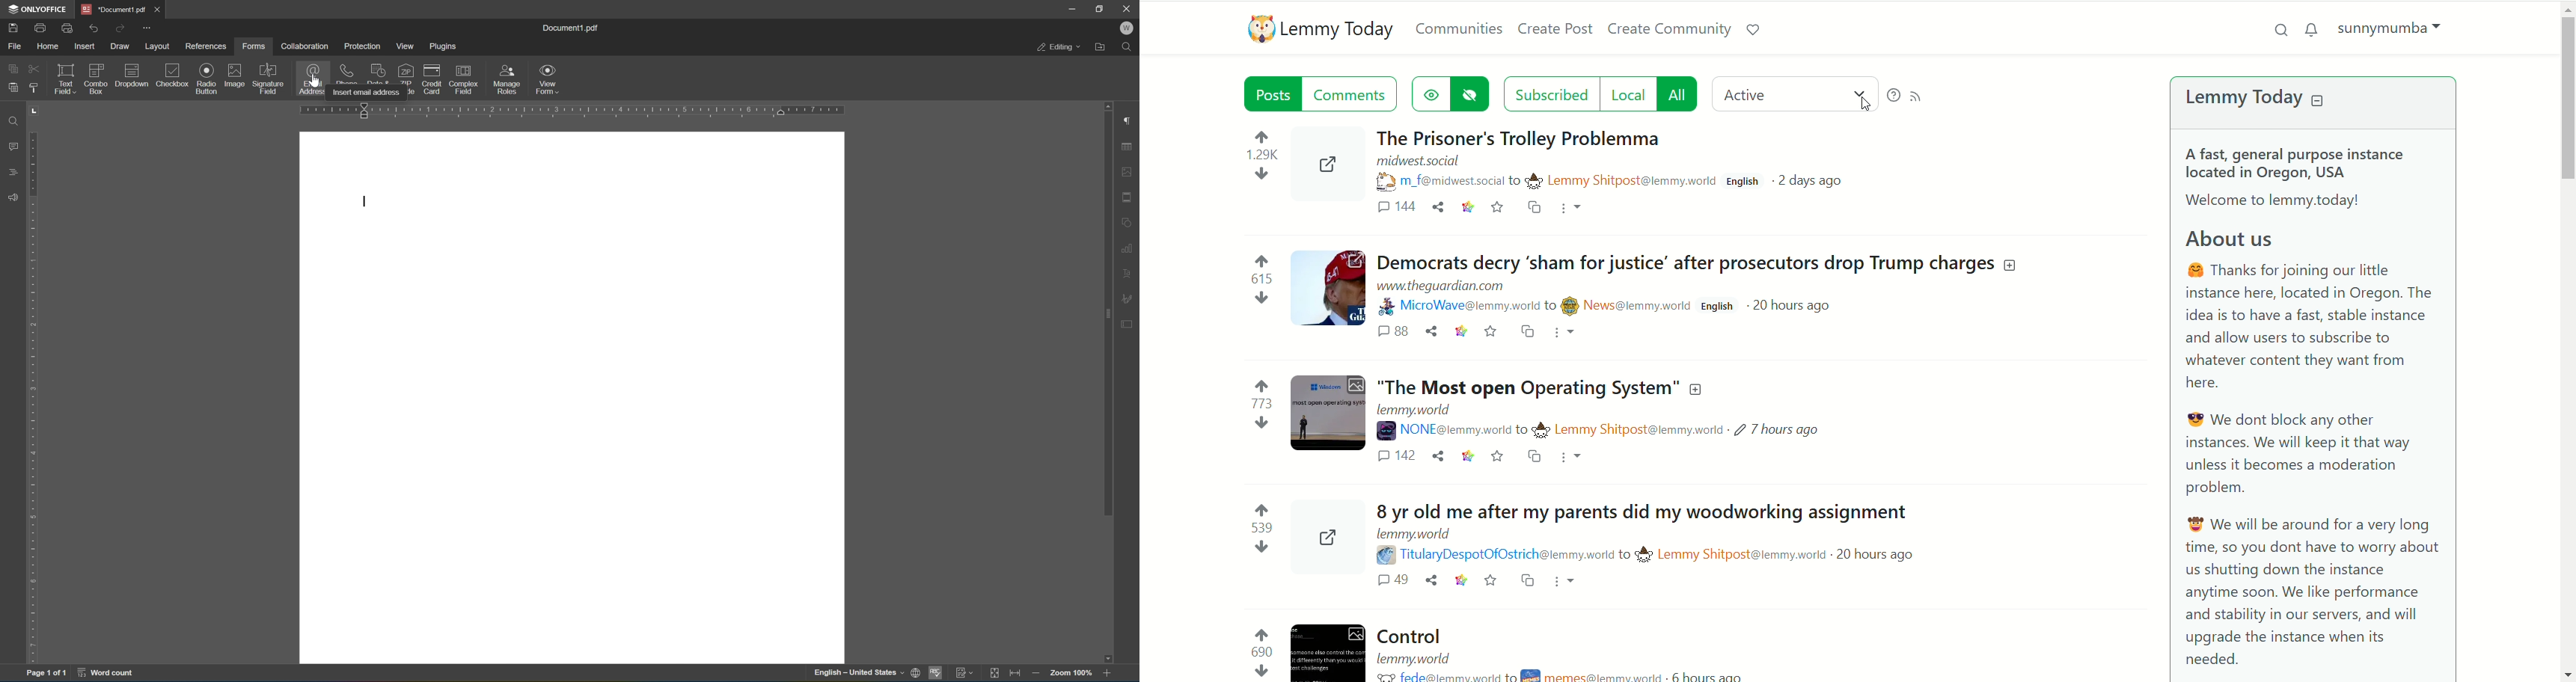 The image size is (2576, 700). I want to click on ONLYOFFICE, so click(35, 8).